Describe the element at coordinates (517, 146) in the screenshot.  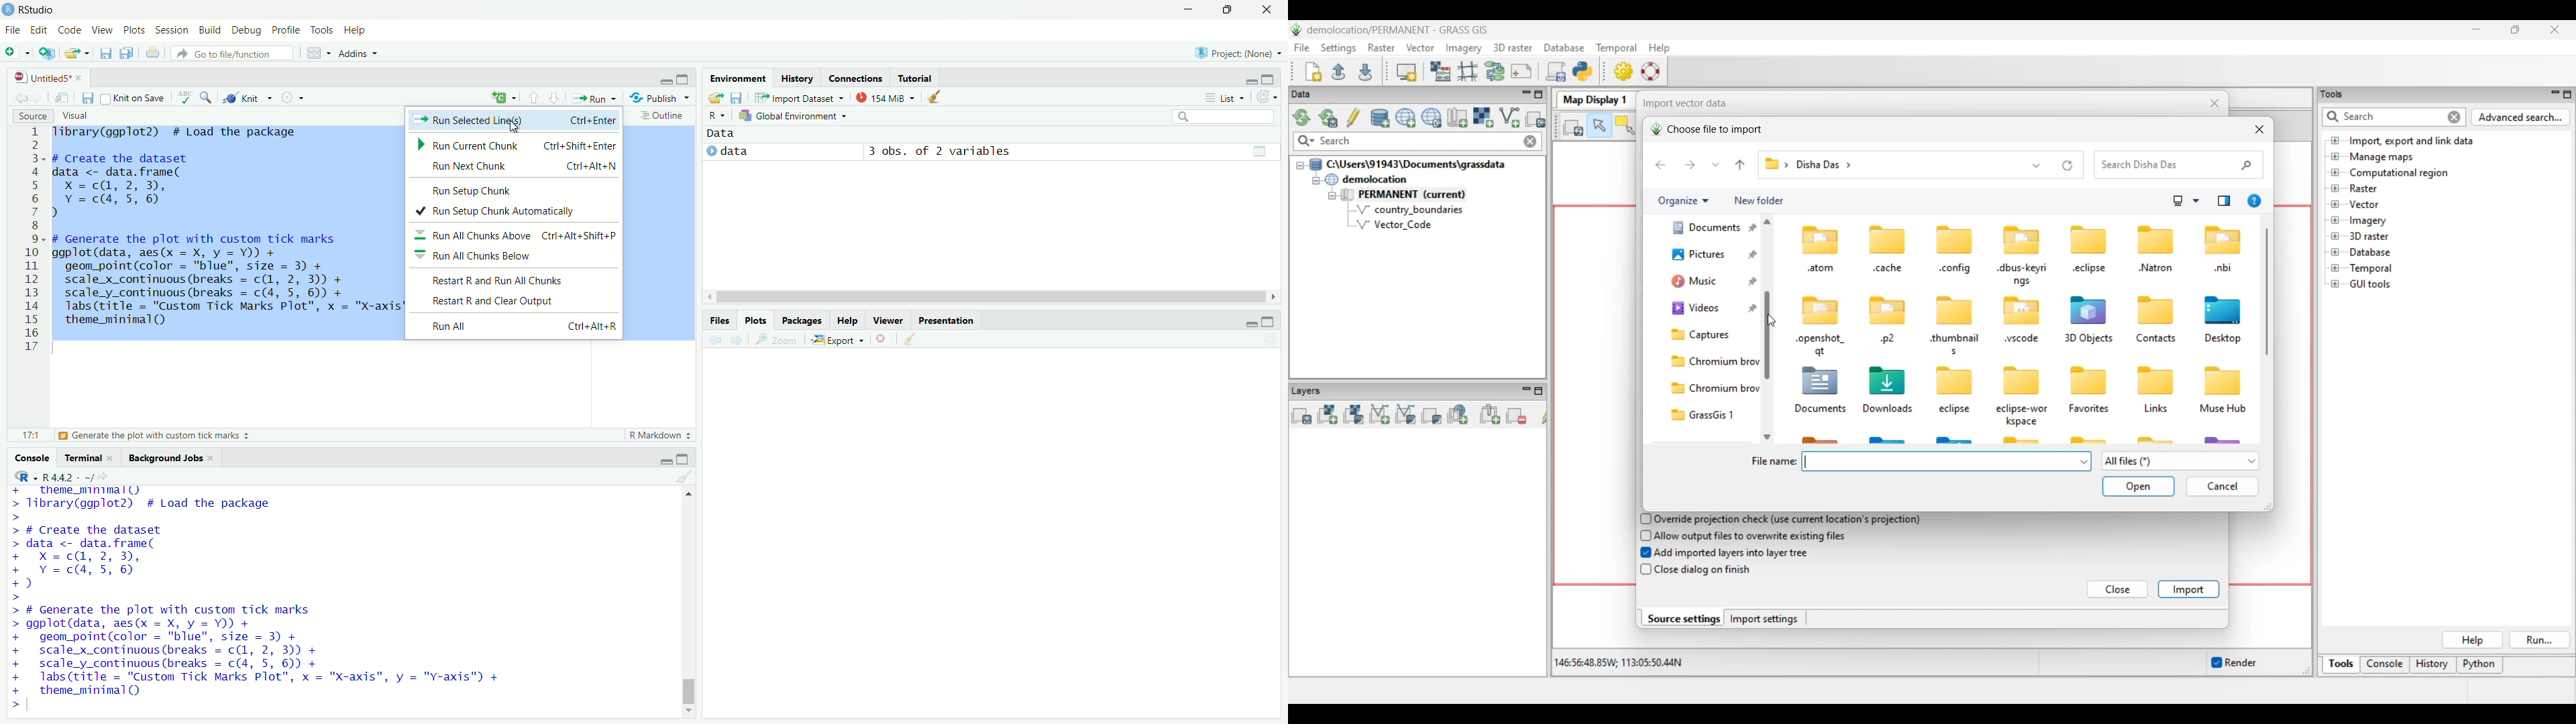
I see `Run Current Chunk` at that location.